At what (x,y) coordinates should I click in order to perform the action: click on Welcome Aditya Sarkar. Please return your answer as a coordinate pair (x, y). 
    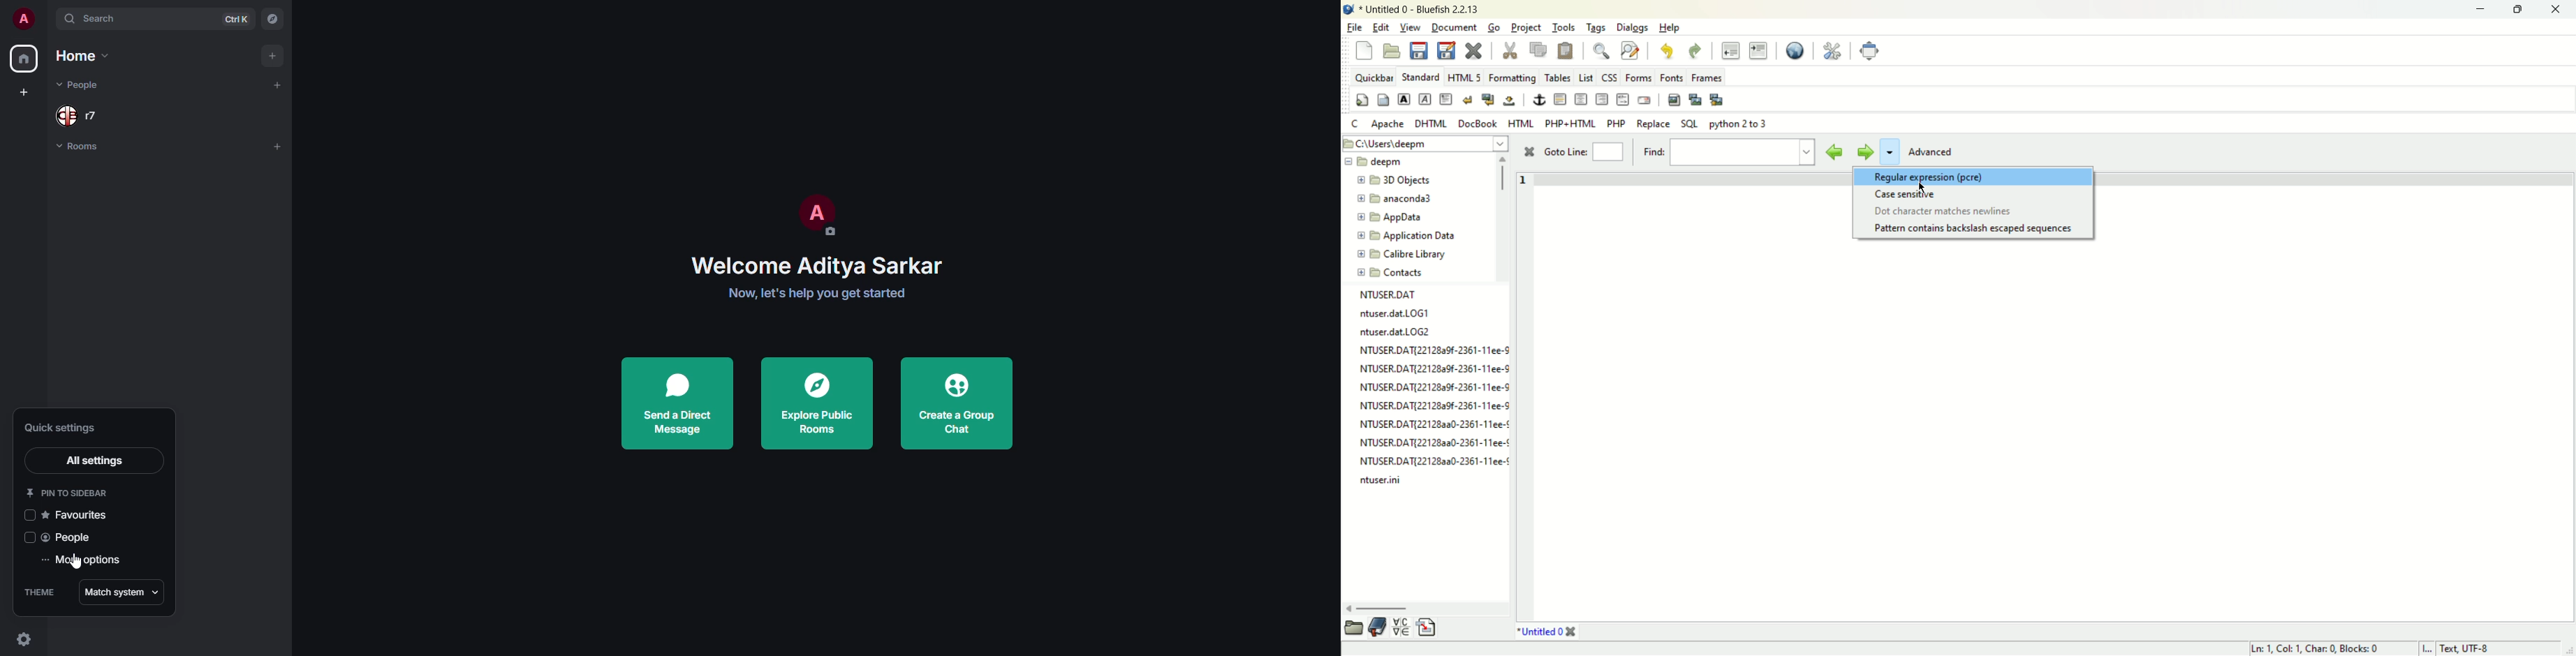
    Looking at the image, I should click on (814, 264).